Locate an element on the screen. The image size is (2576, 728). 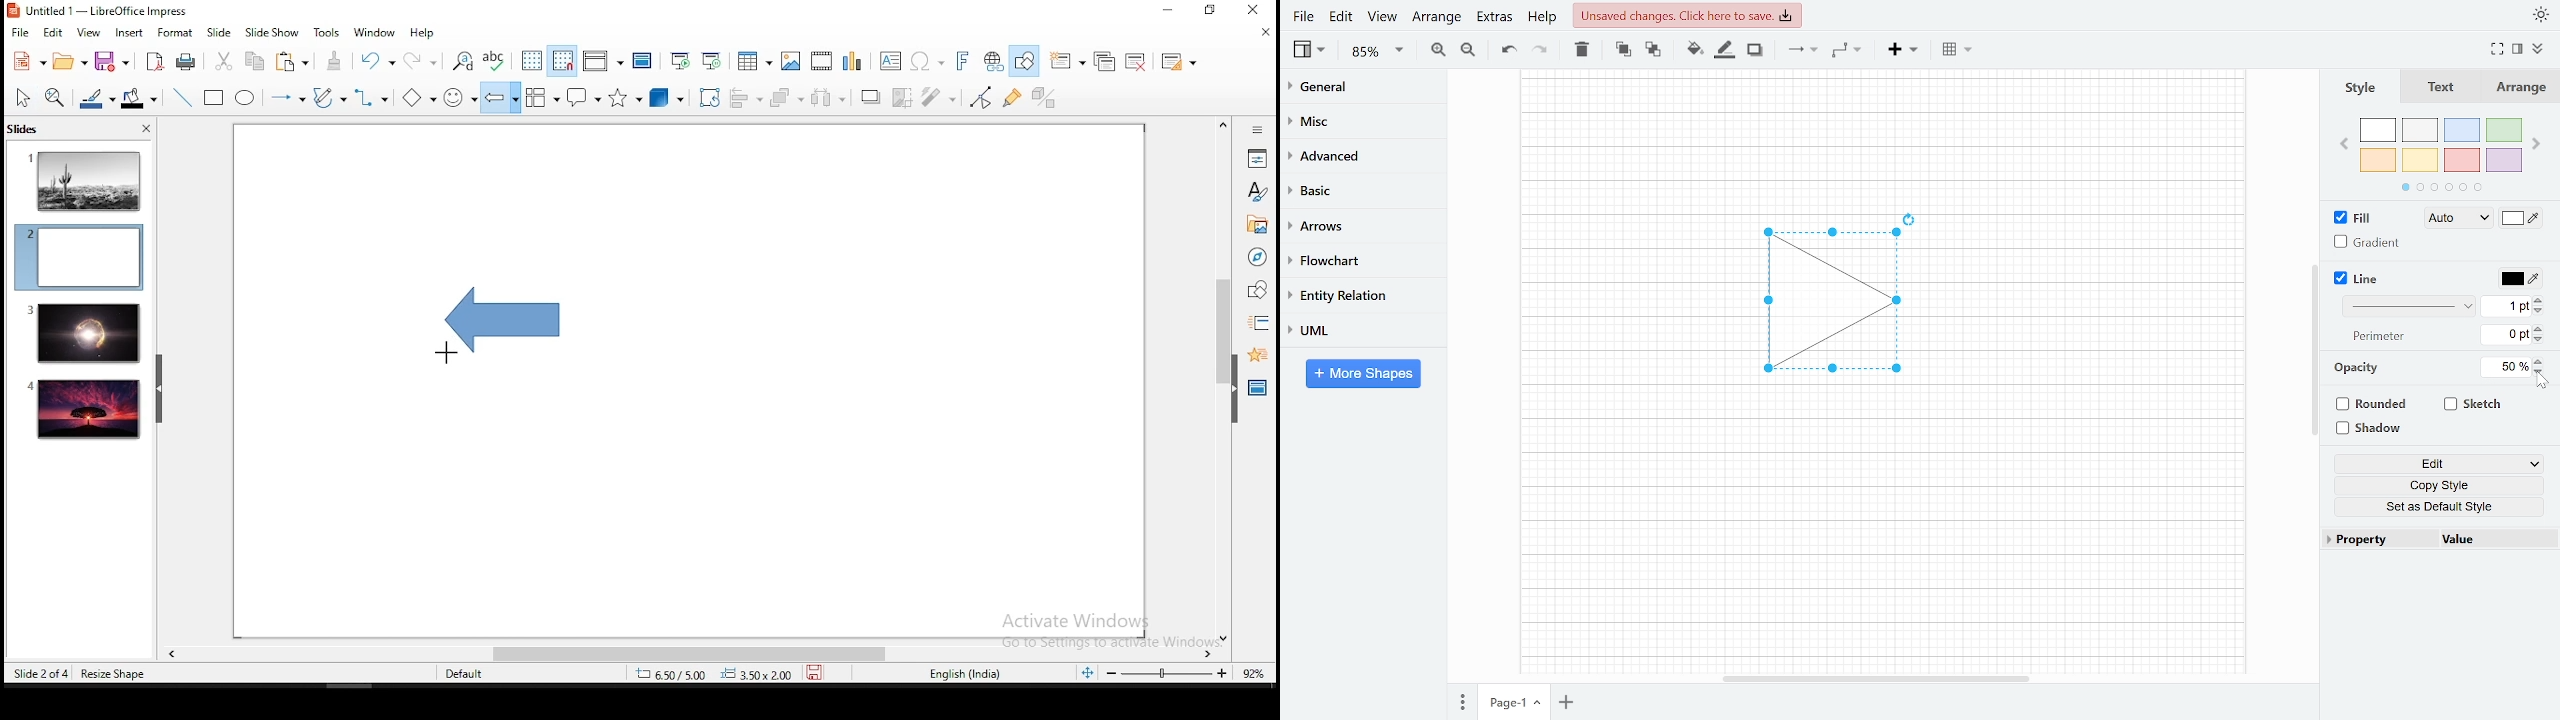
clone formatting is located at coordinates (335, 61).